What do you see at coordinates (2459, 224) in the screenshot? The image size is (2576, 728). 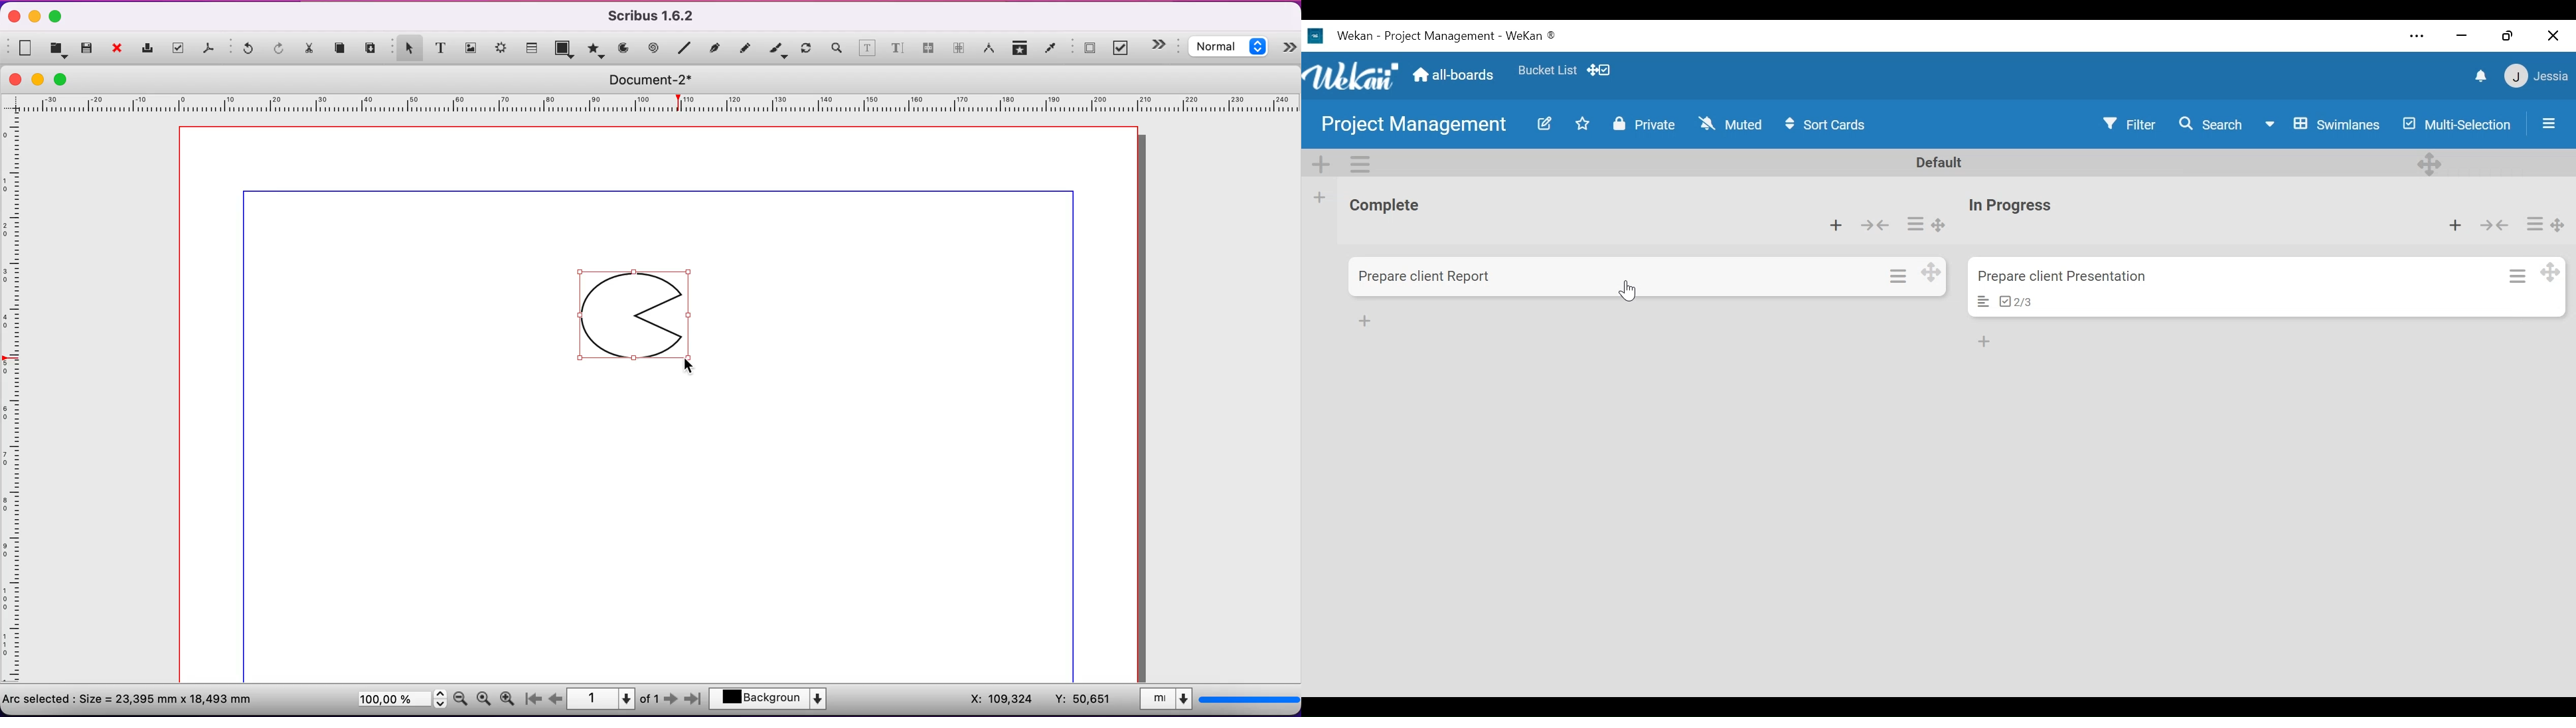 I see `Add card to the top of the list` at bounding box center [2459, 224].